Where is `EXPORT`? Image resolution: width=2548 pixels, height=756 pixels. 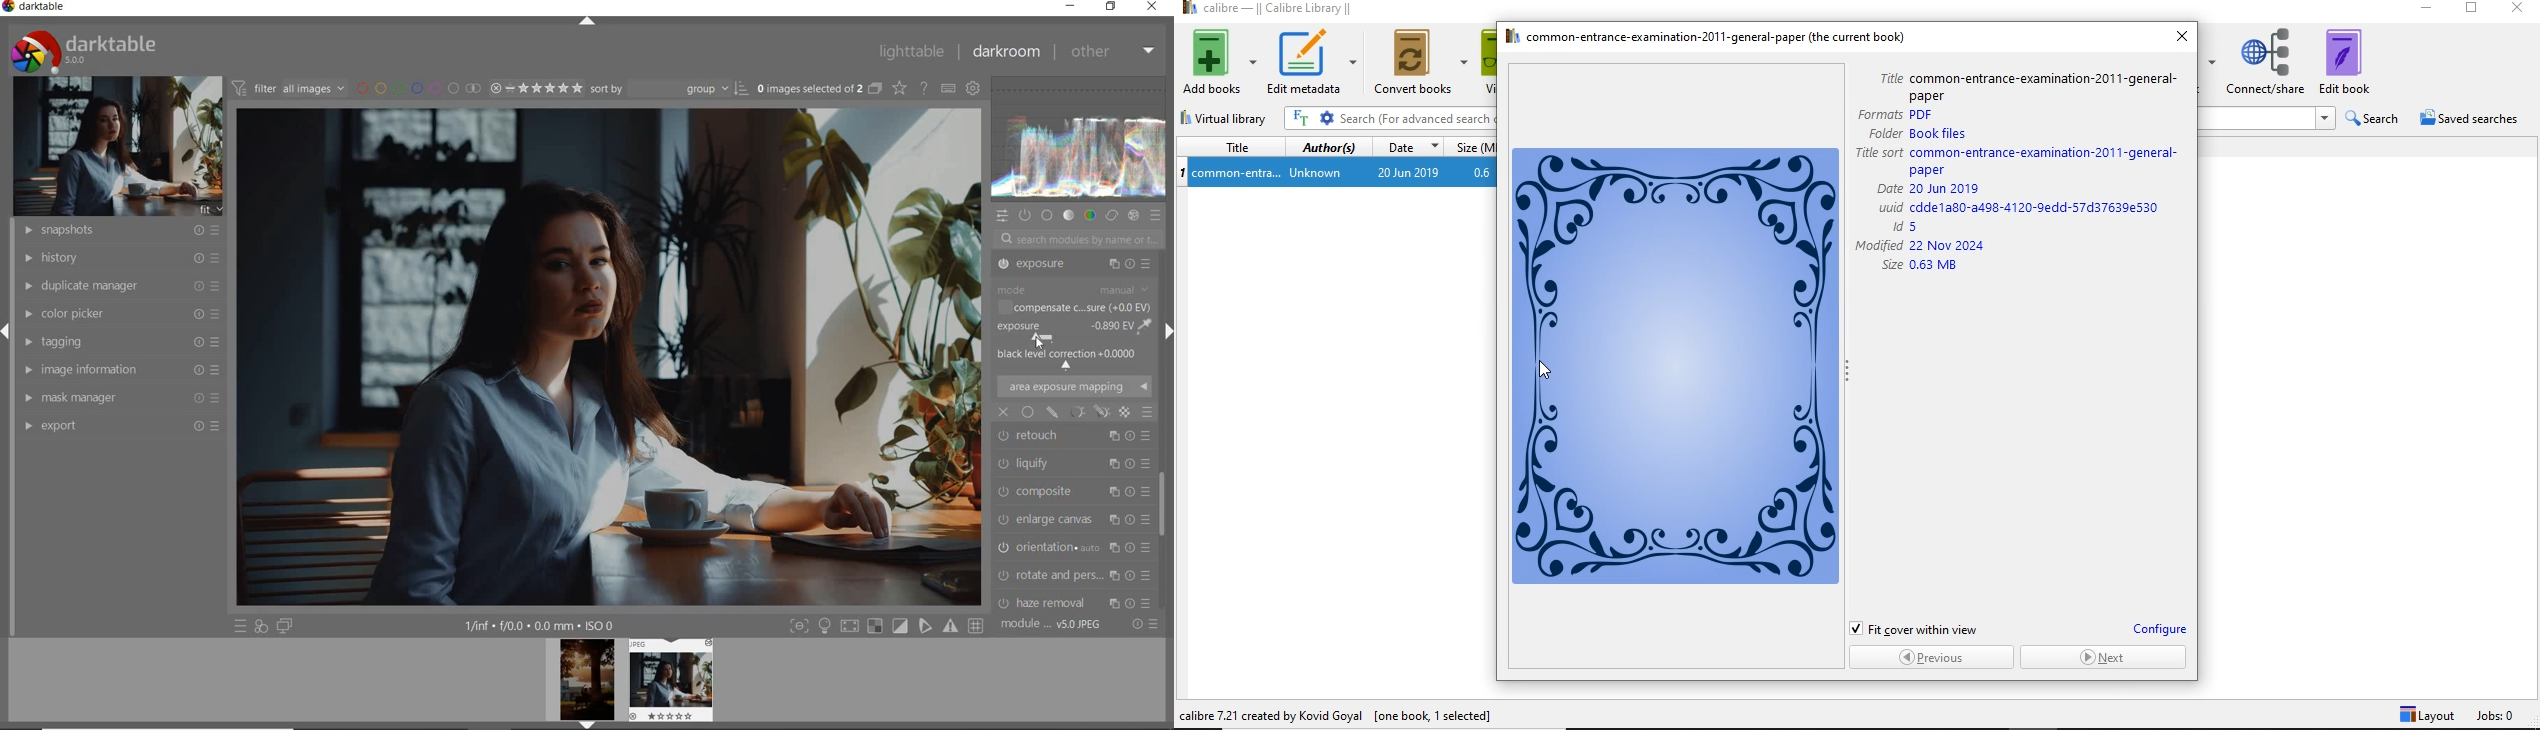
EXPORT is located at coordinates (122, 426).